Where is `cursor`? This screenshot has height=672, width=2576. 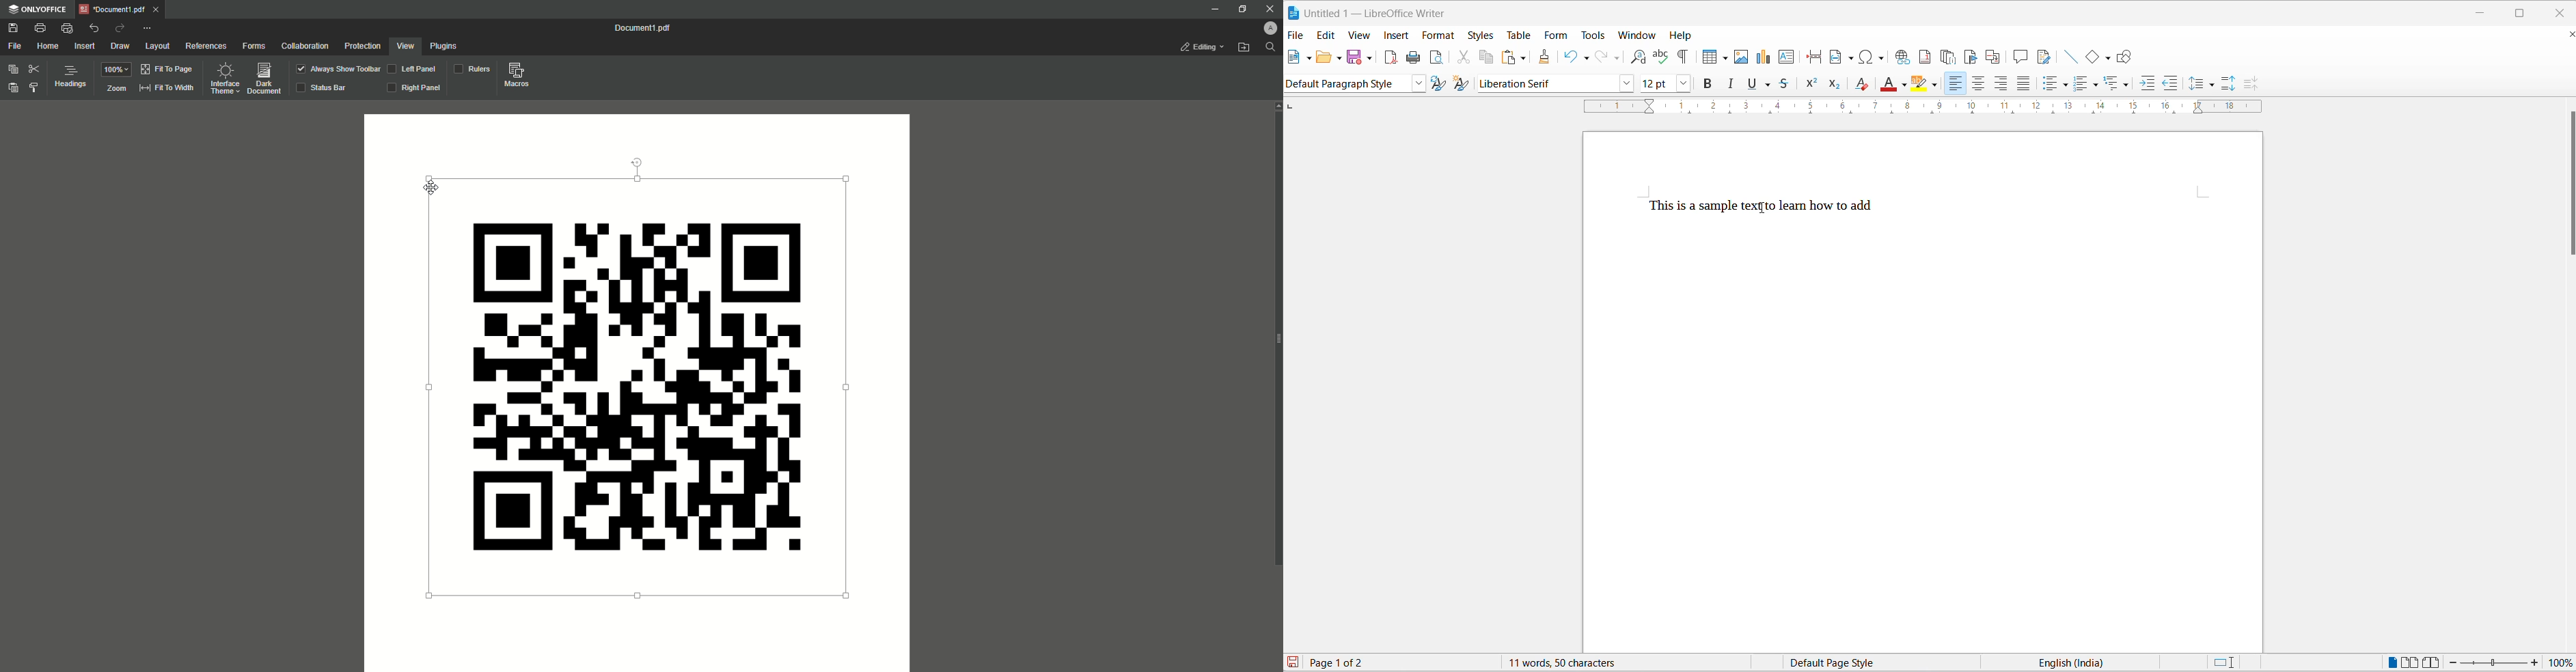
cursor is located at coordinates (428, 184).